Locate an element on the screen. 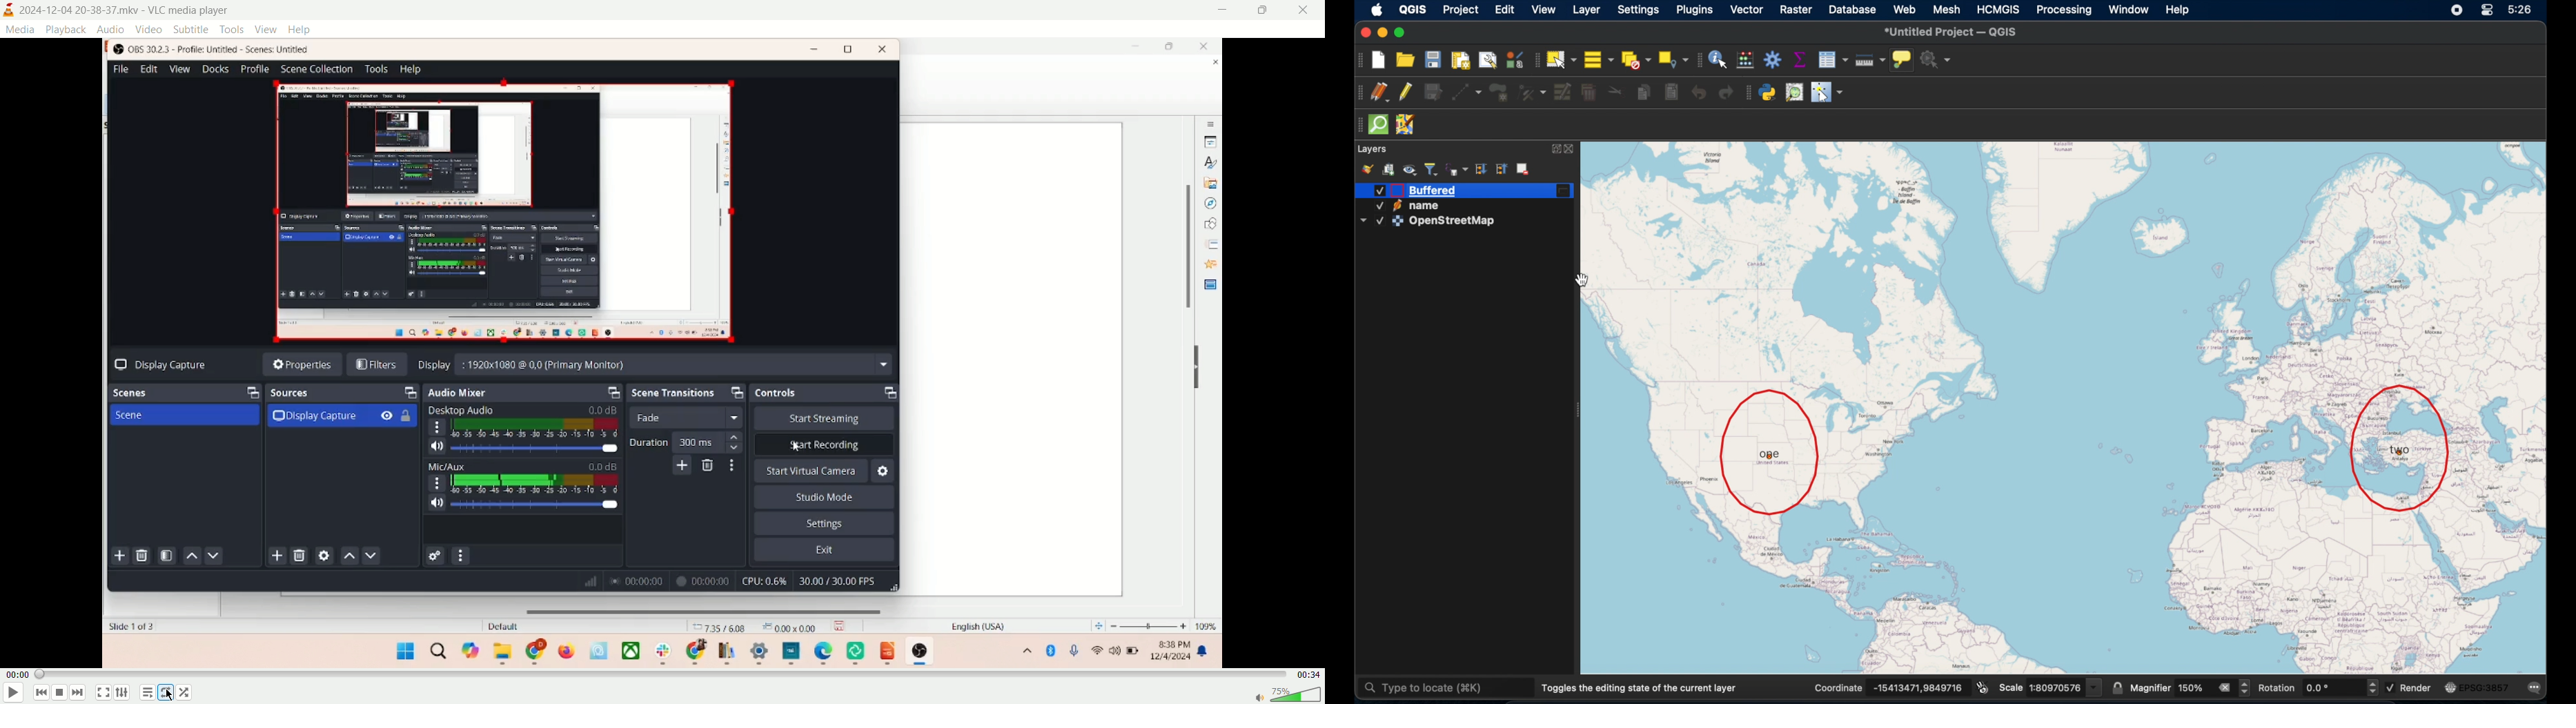  playlist is located at coordinates (148, 693).